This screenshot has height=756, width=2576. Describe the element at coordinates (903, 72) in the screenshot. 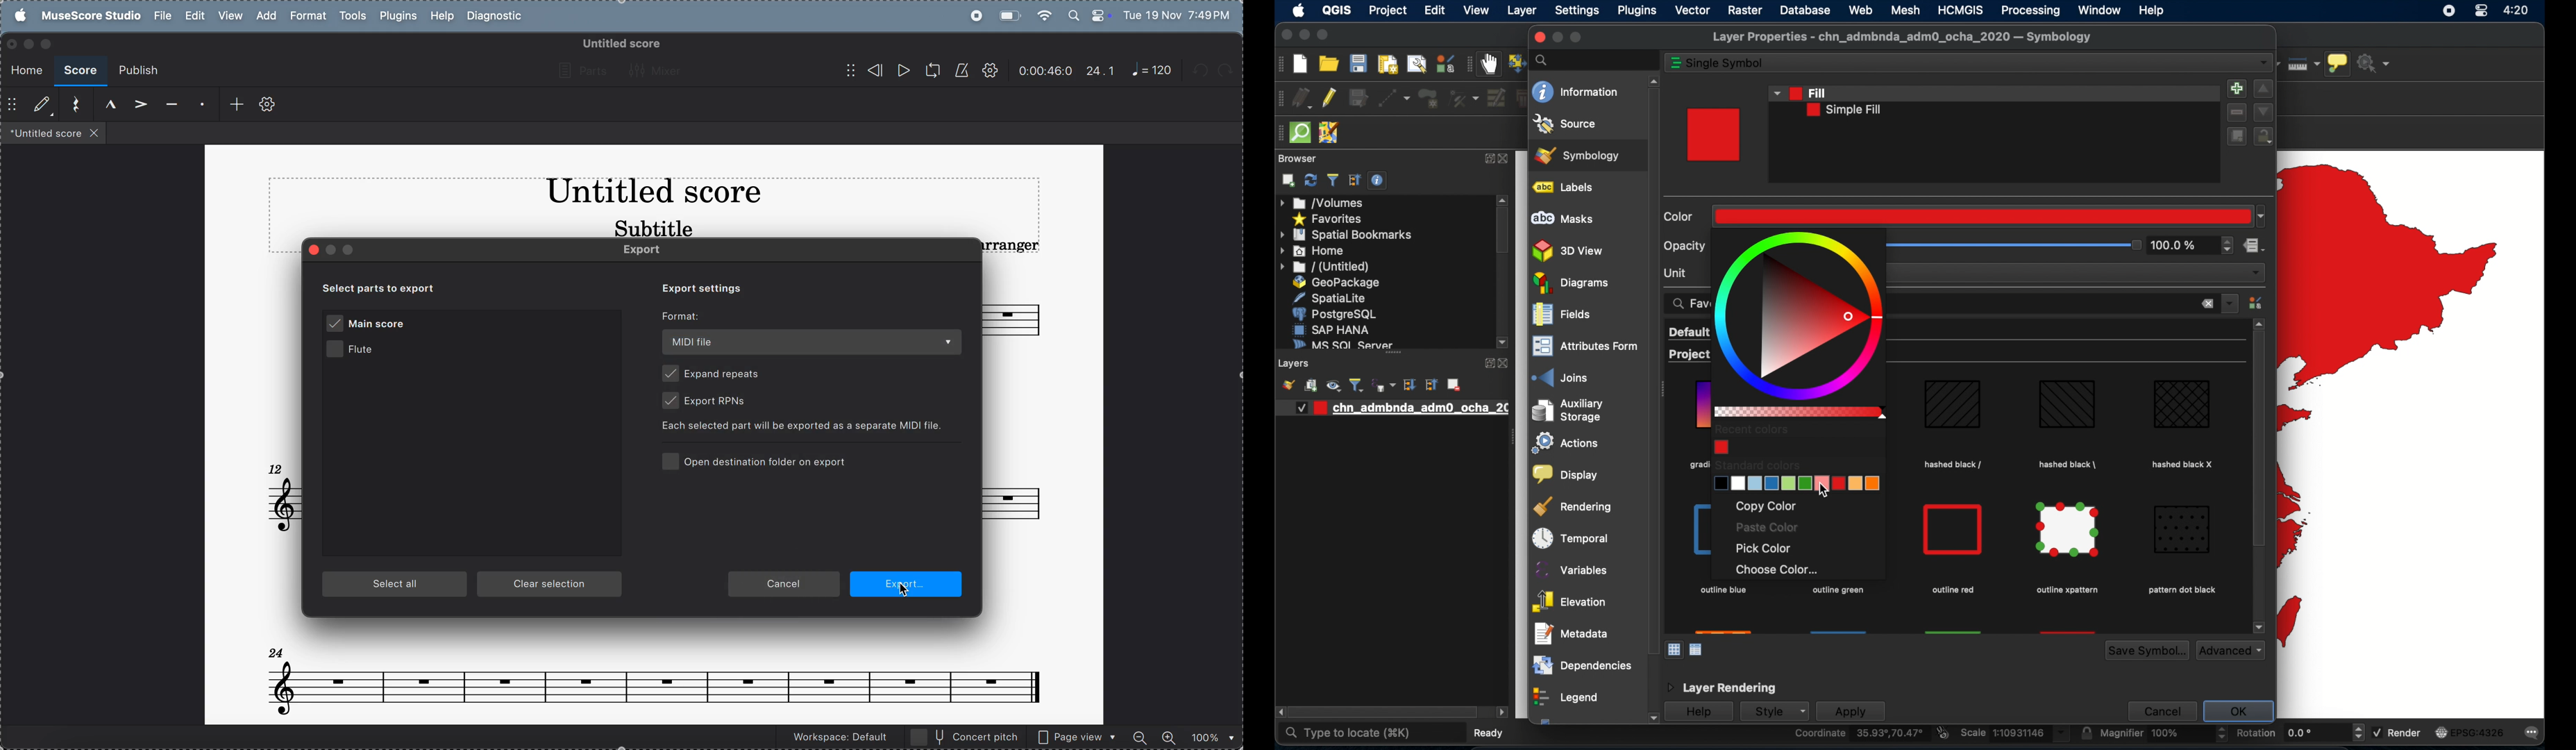

I see `play` at that location.